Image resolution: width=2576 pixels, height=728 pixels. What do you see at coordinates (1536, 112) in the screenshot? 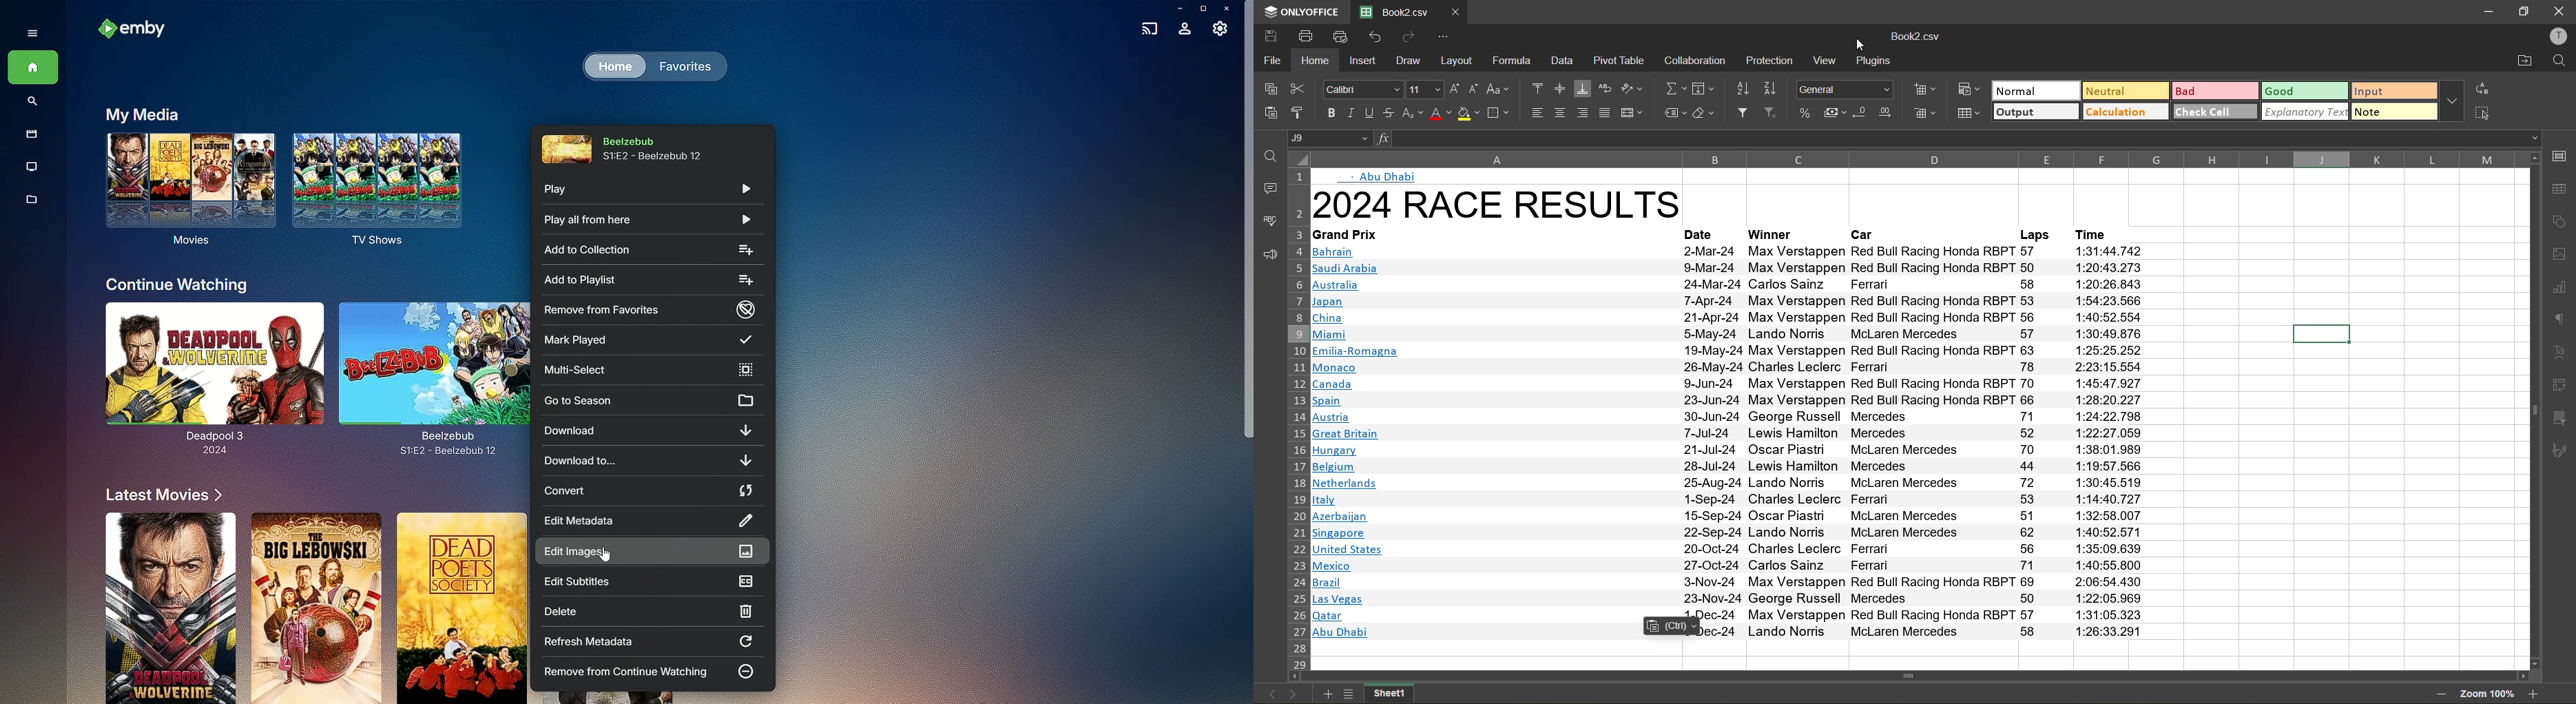
I see `align left` at bounding box center [1536, 112].